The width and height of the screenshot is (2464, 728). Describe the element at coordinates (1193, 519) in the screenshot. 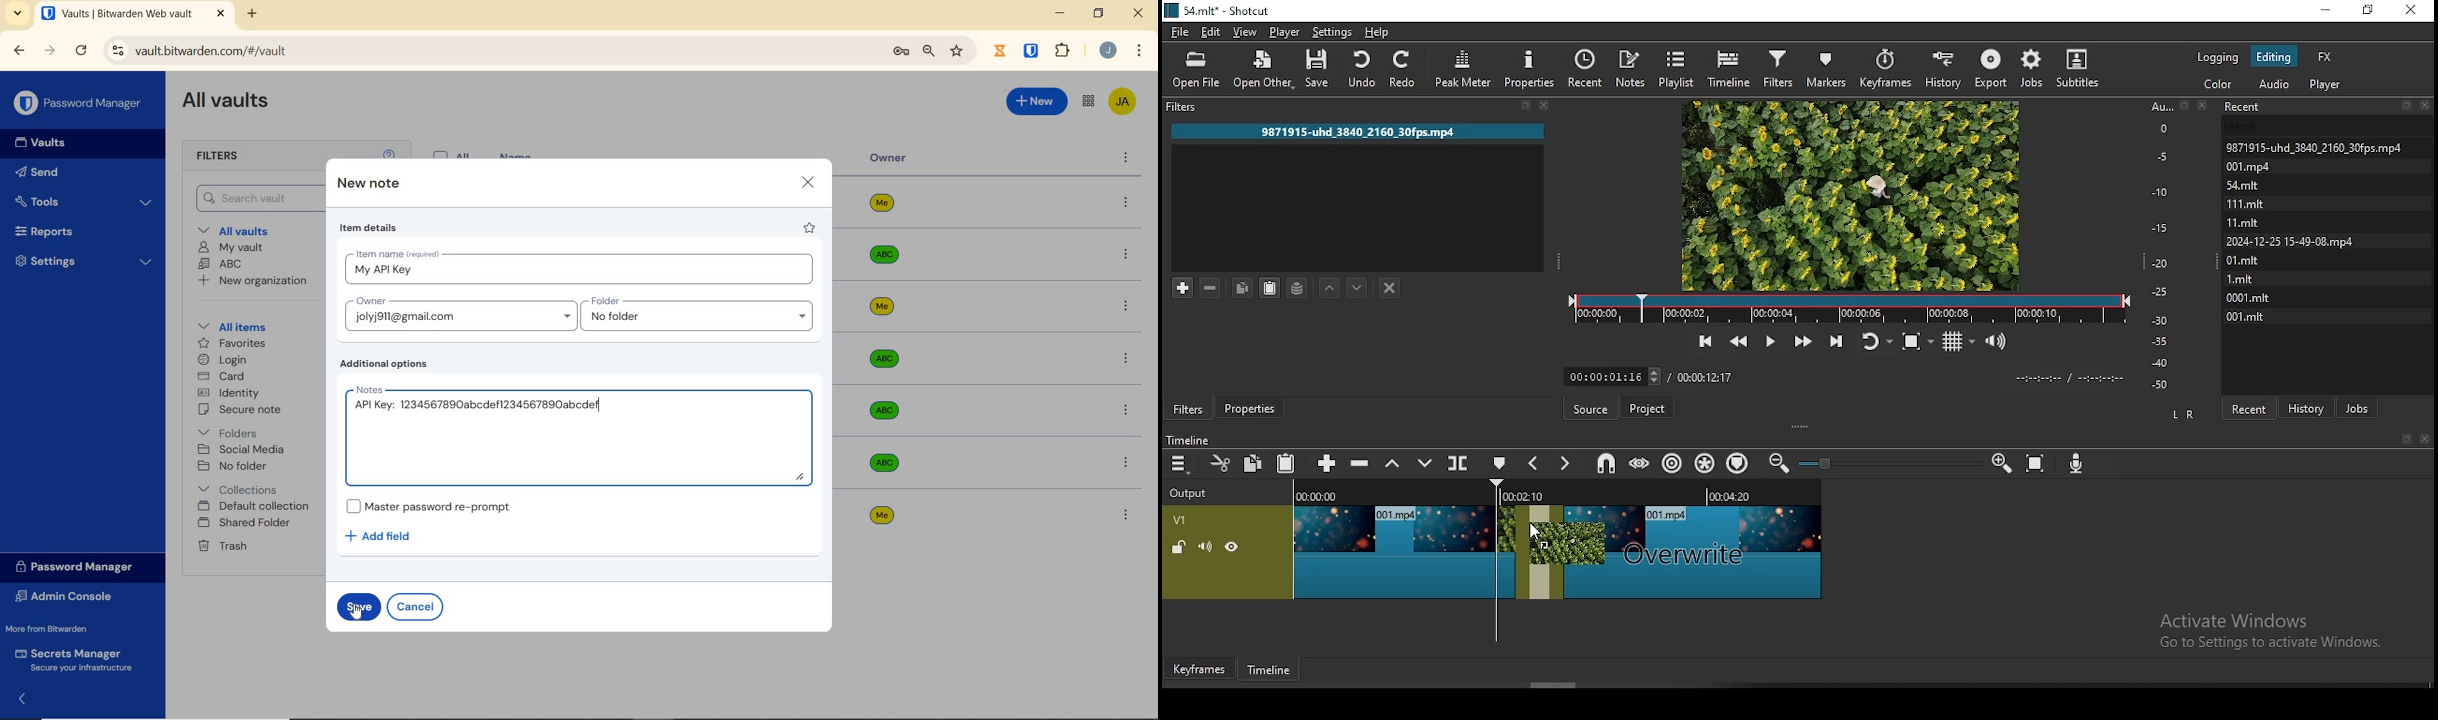

I see `V1` at that location.